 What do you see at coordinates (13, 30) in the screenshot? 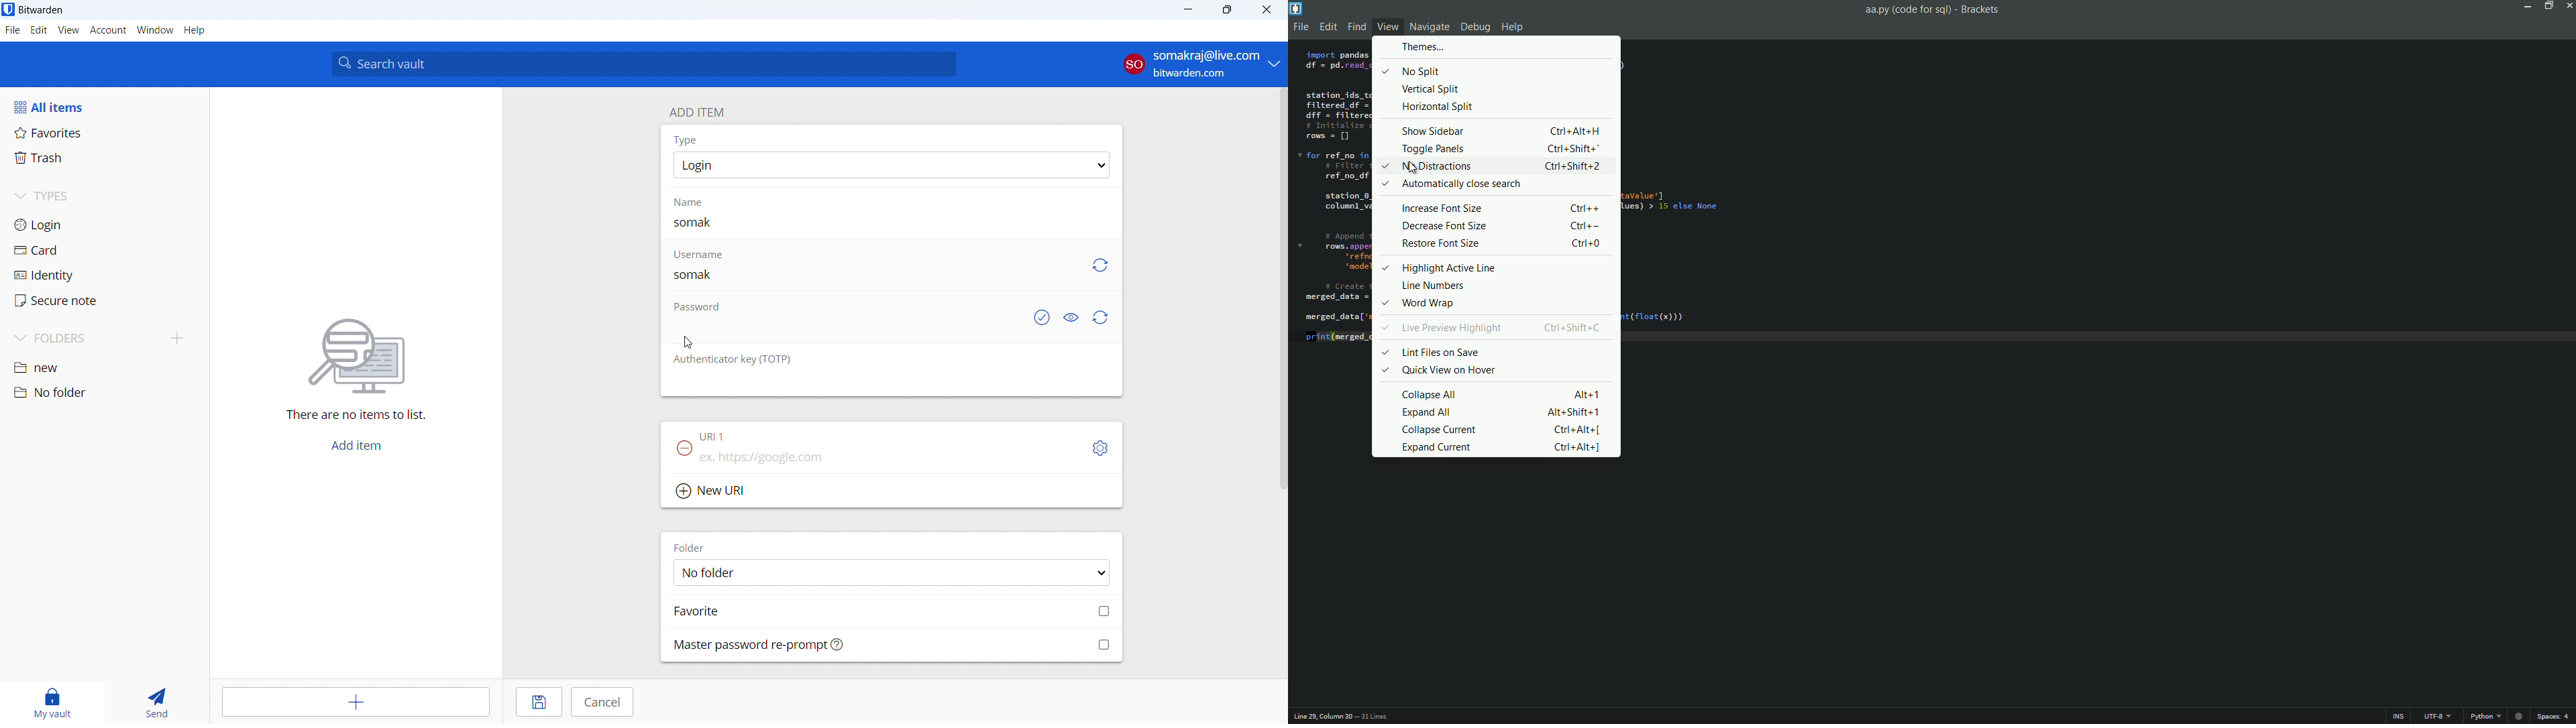
I see `file` at bounding box center [13, 30].